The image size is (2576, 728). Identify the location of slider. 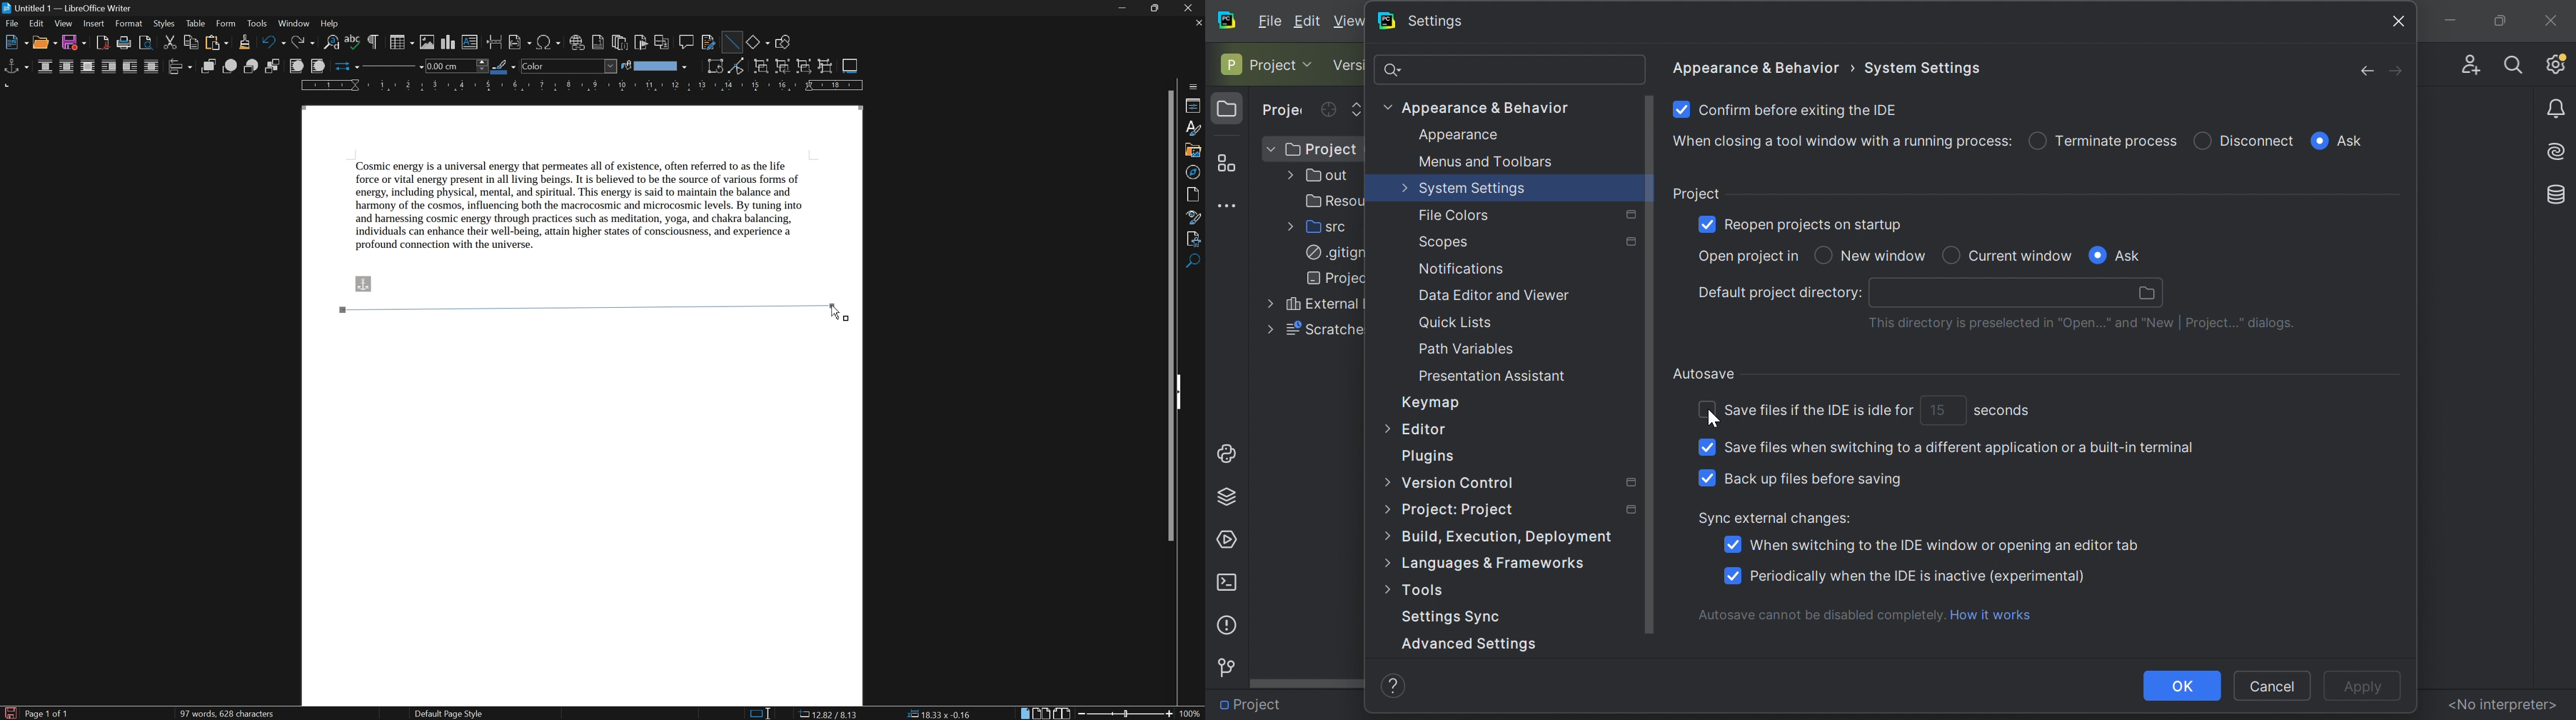
(1128, 713).